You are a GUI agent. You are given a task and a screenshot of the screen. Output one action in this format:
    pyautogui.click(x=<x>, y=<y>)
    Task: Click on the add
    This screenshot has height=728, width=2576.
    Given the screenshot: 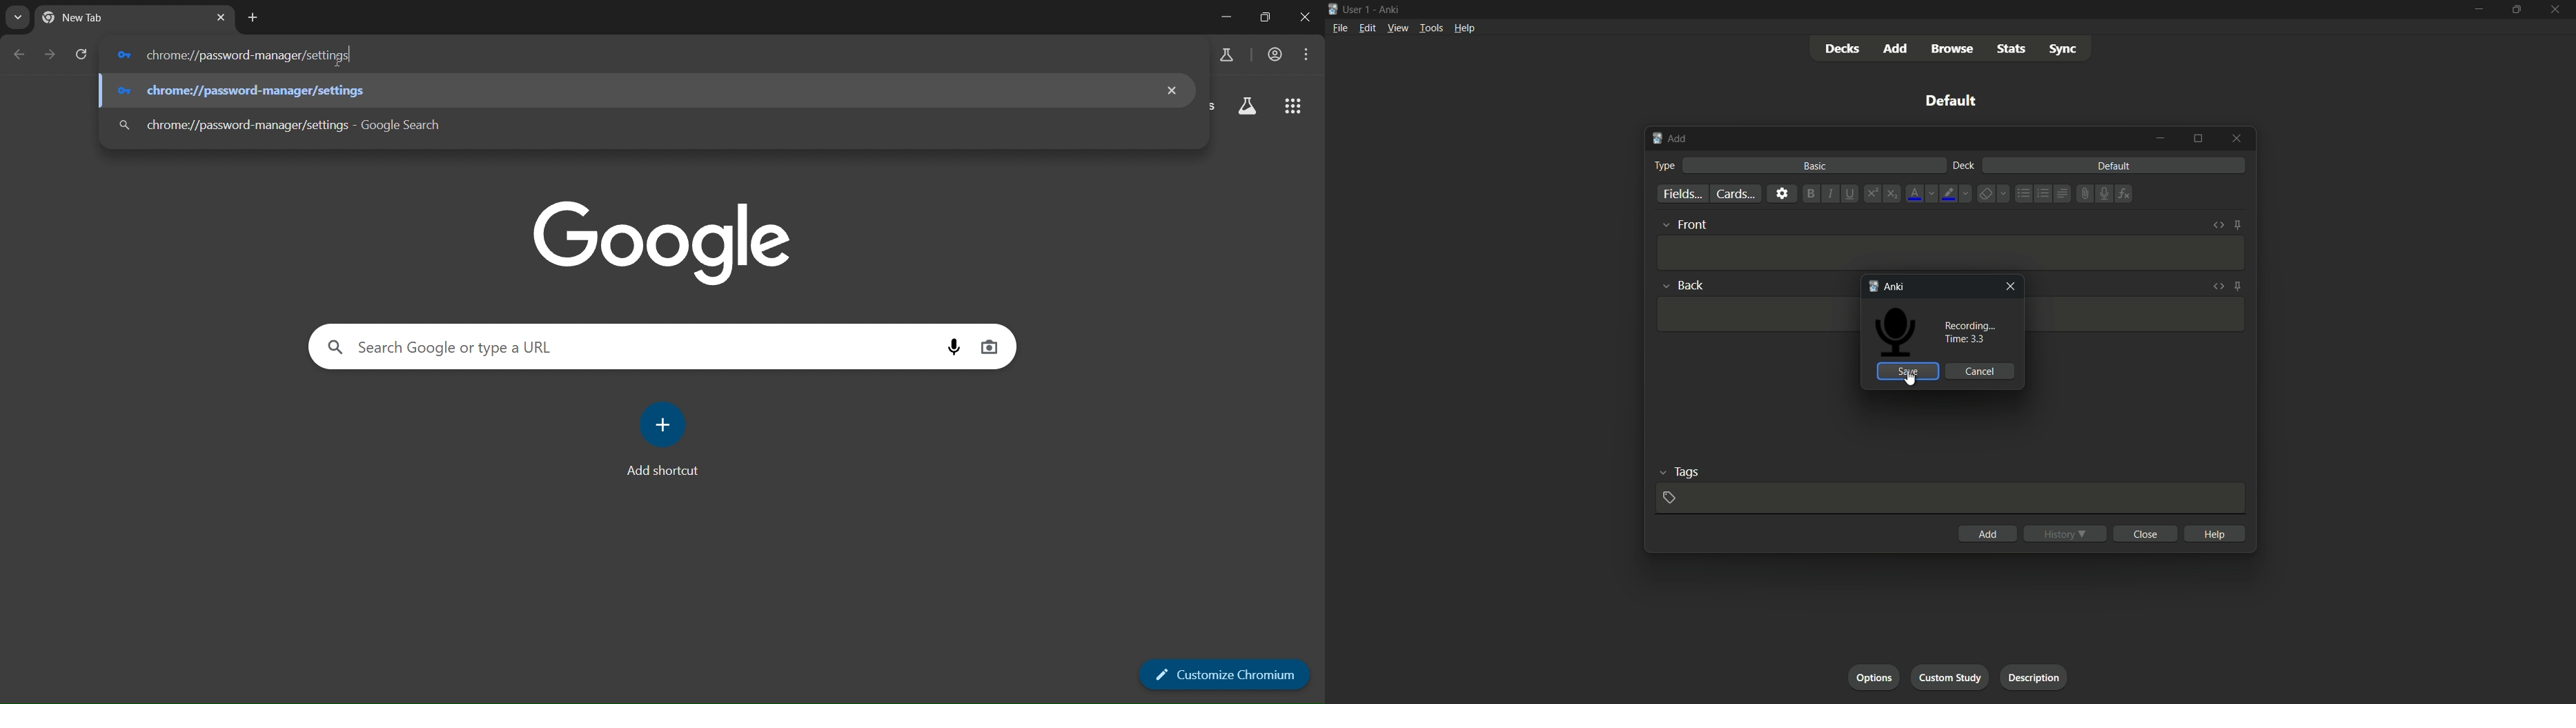 What is the action you would take?
    pyautogui.click(x=1986, y=534)
    